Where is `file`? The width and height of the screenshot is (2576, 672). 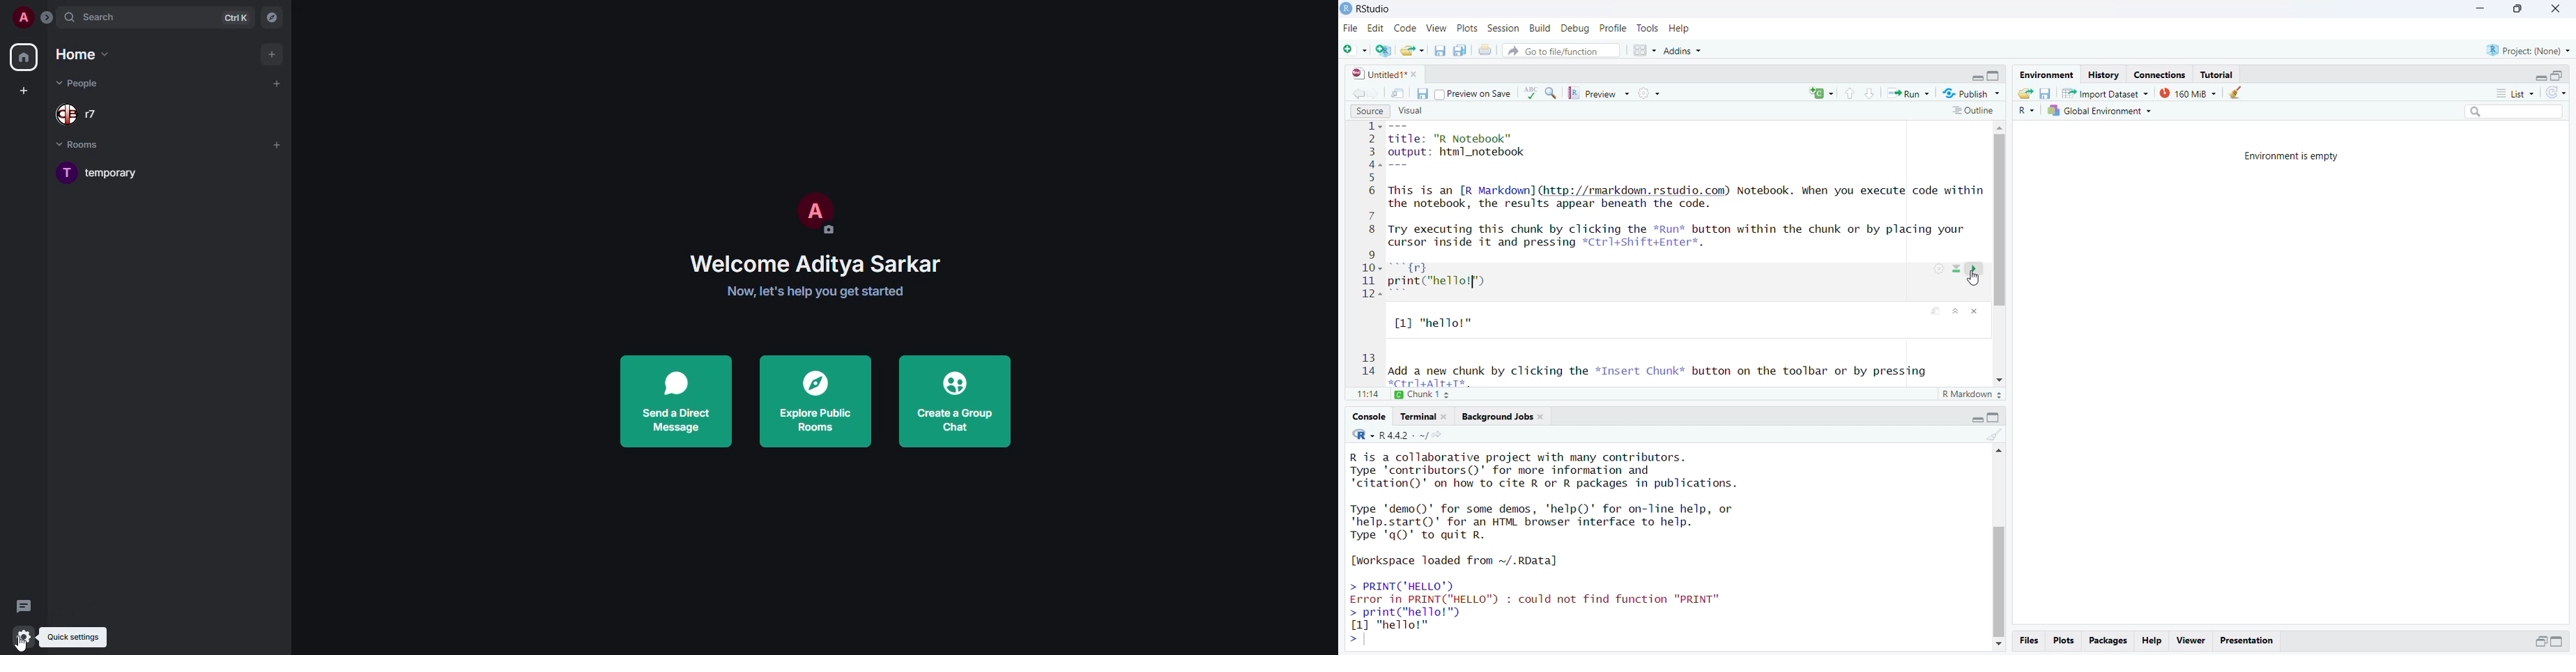 file is located at coordinates (1352, 29).